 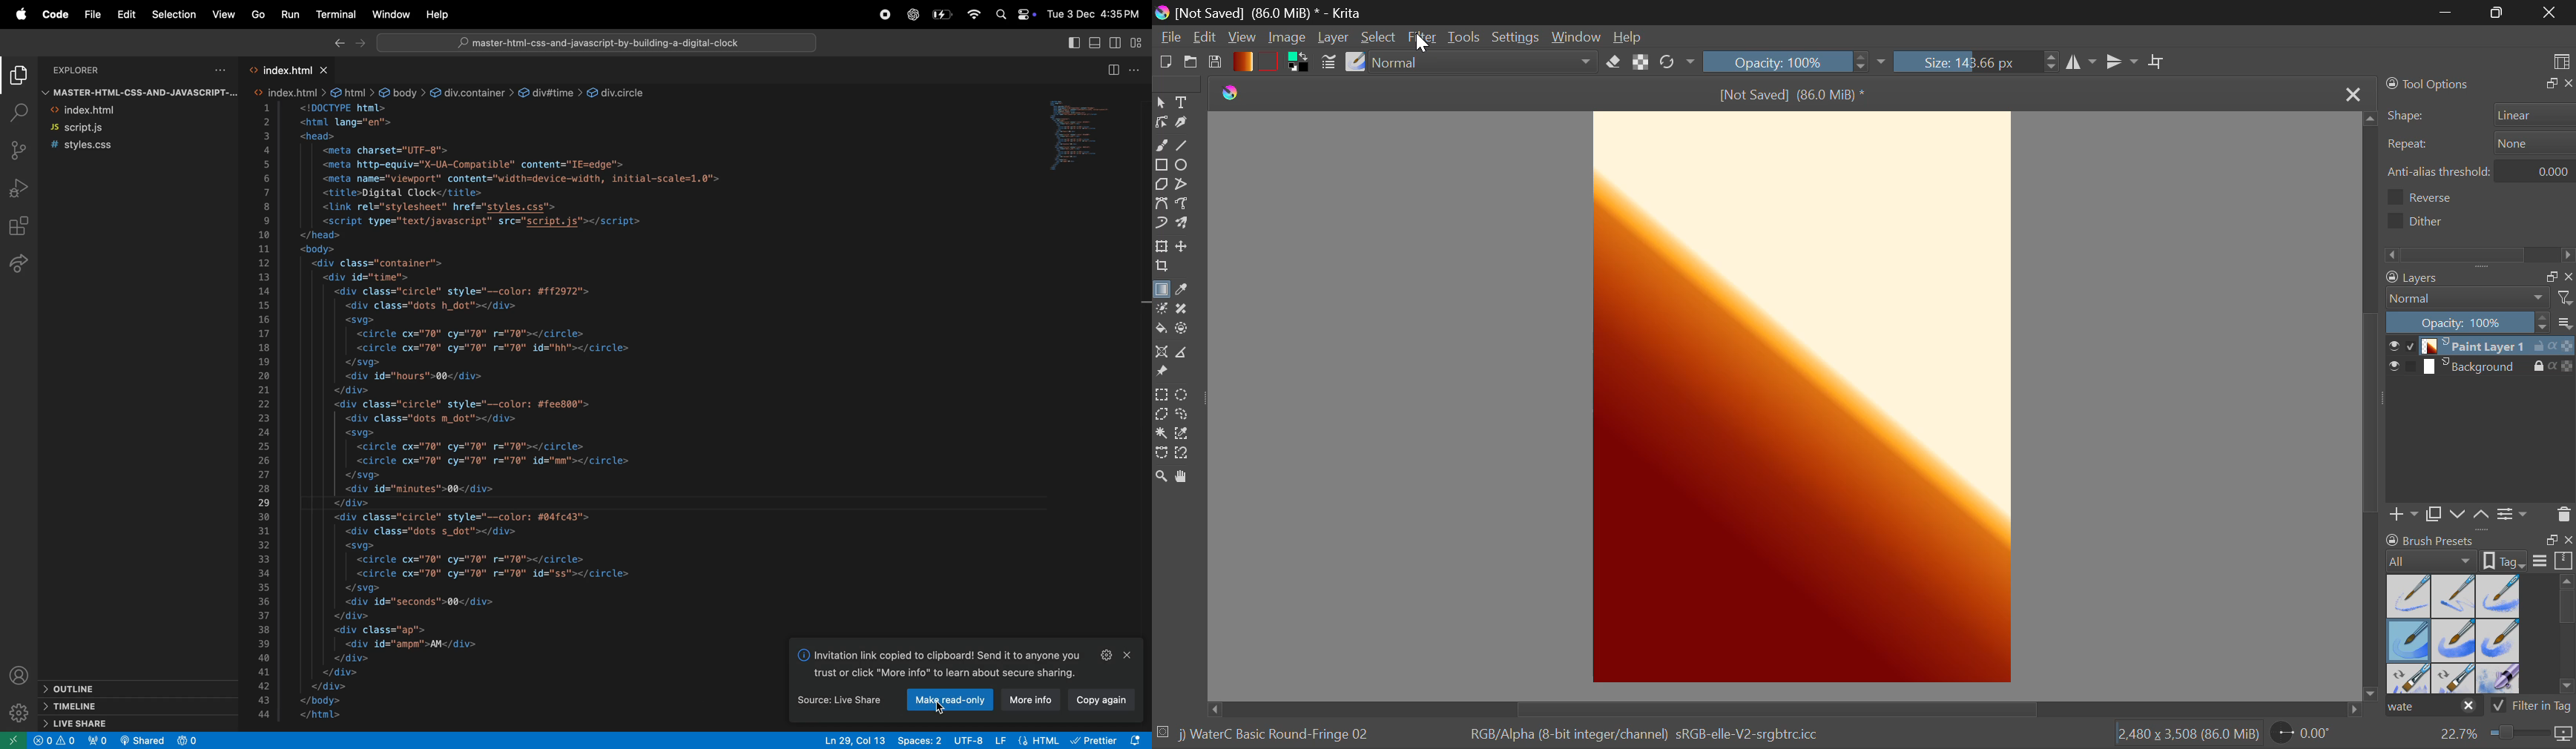 What do you see at coordinates (2308, 735) in the screenshot?
I see `Page Rotation` at bounding box center [2308, 735].